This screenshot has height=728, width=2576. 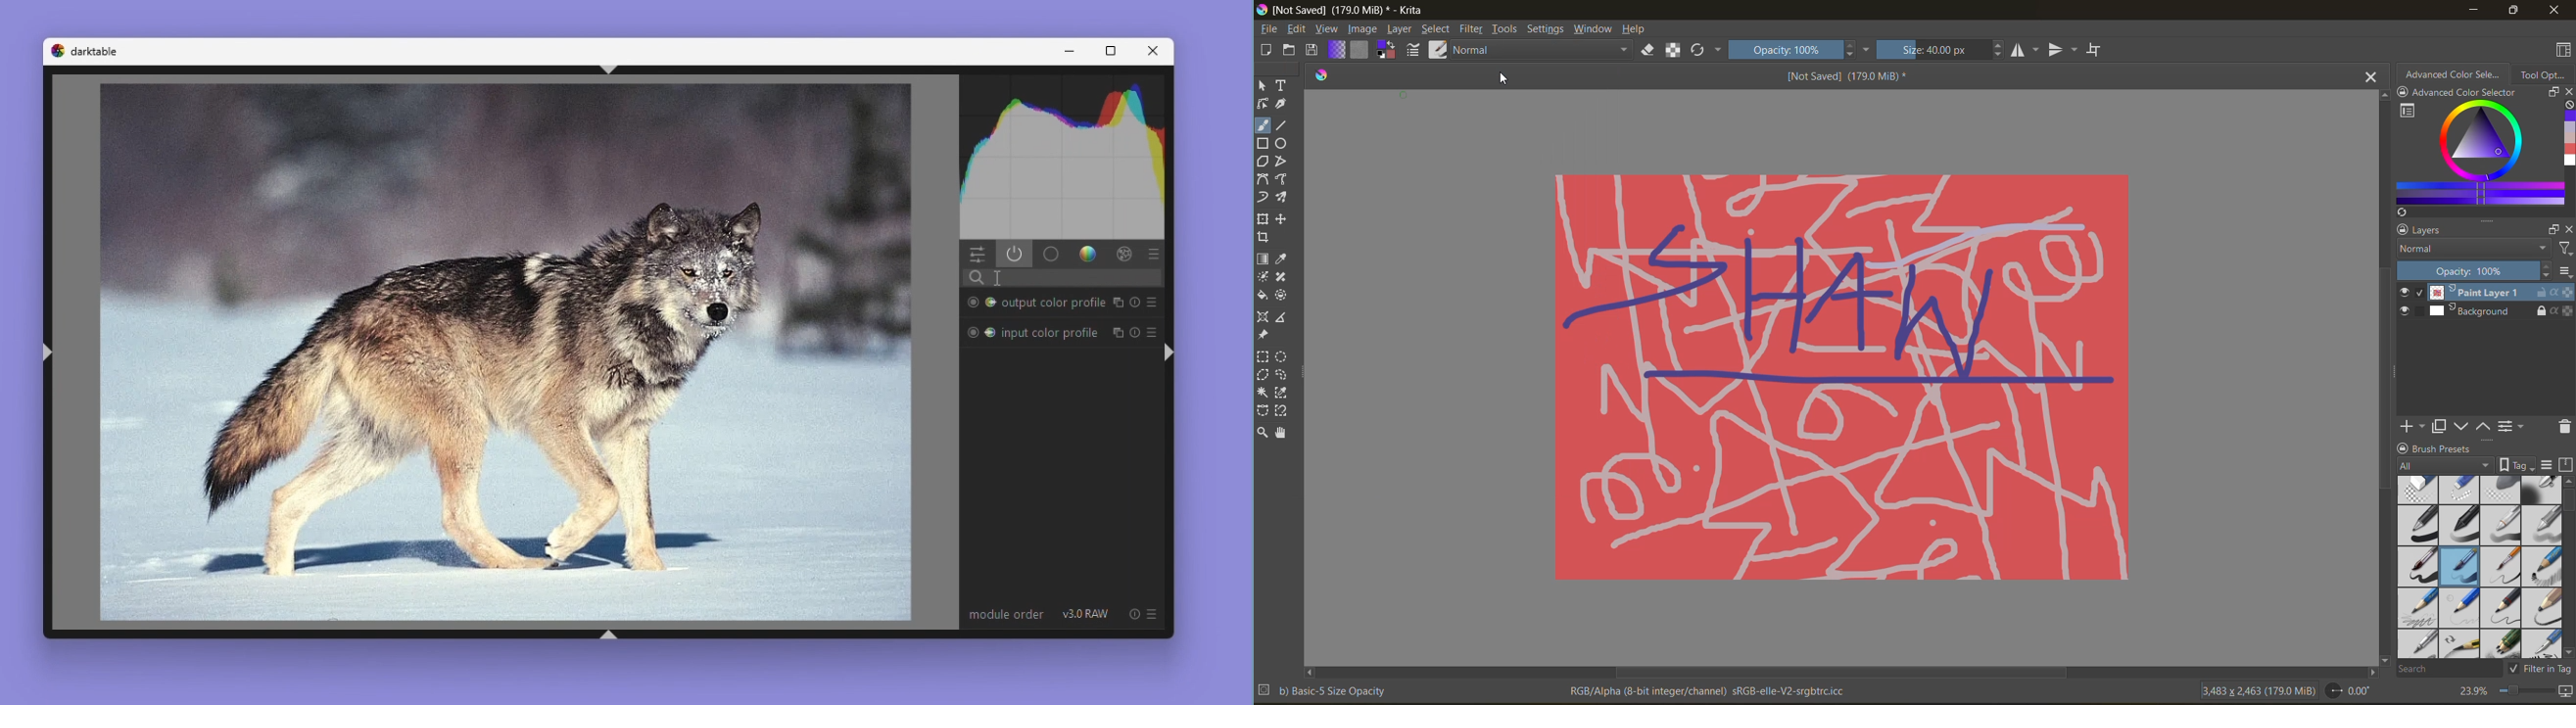 What do you see at coordinates (2564, 272) in the screenshot?
I see `options` at bounding box center [2564, 272].